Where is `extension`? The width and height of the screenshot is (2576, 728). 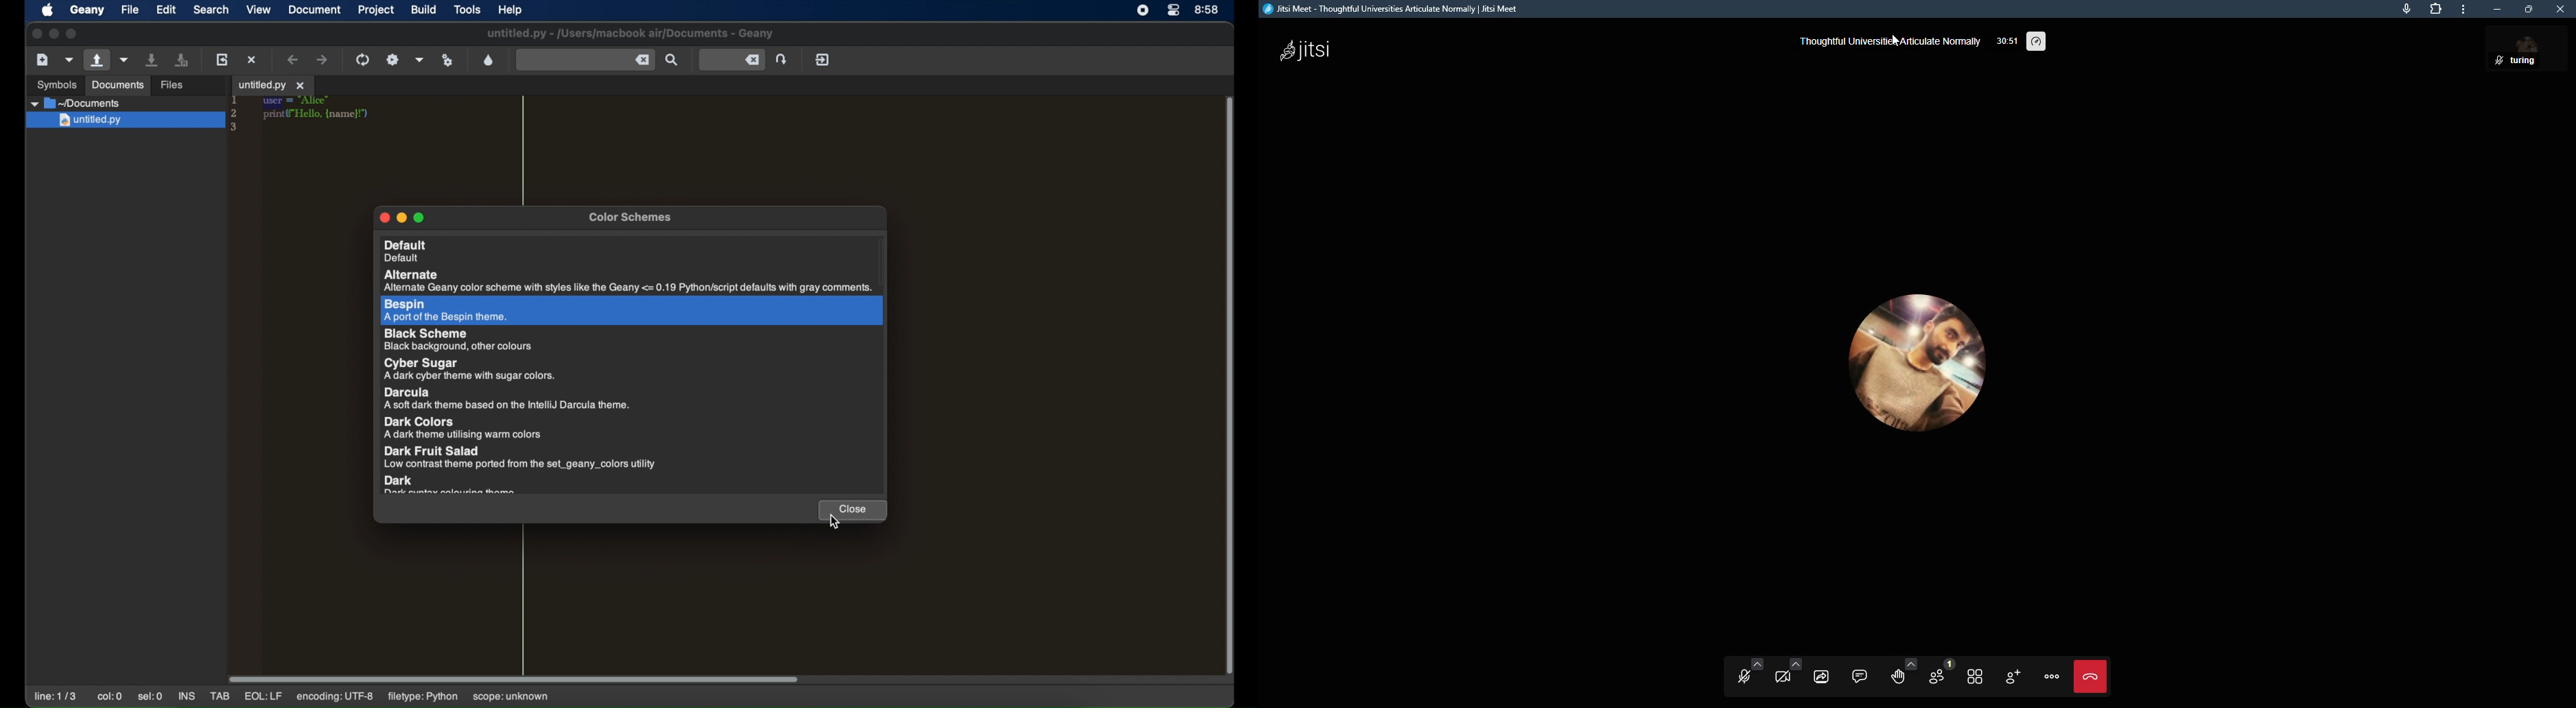 extension is located at coordinates (2436, 8).